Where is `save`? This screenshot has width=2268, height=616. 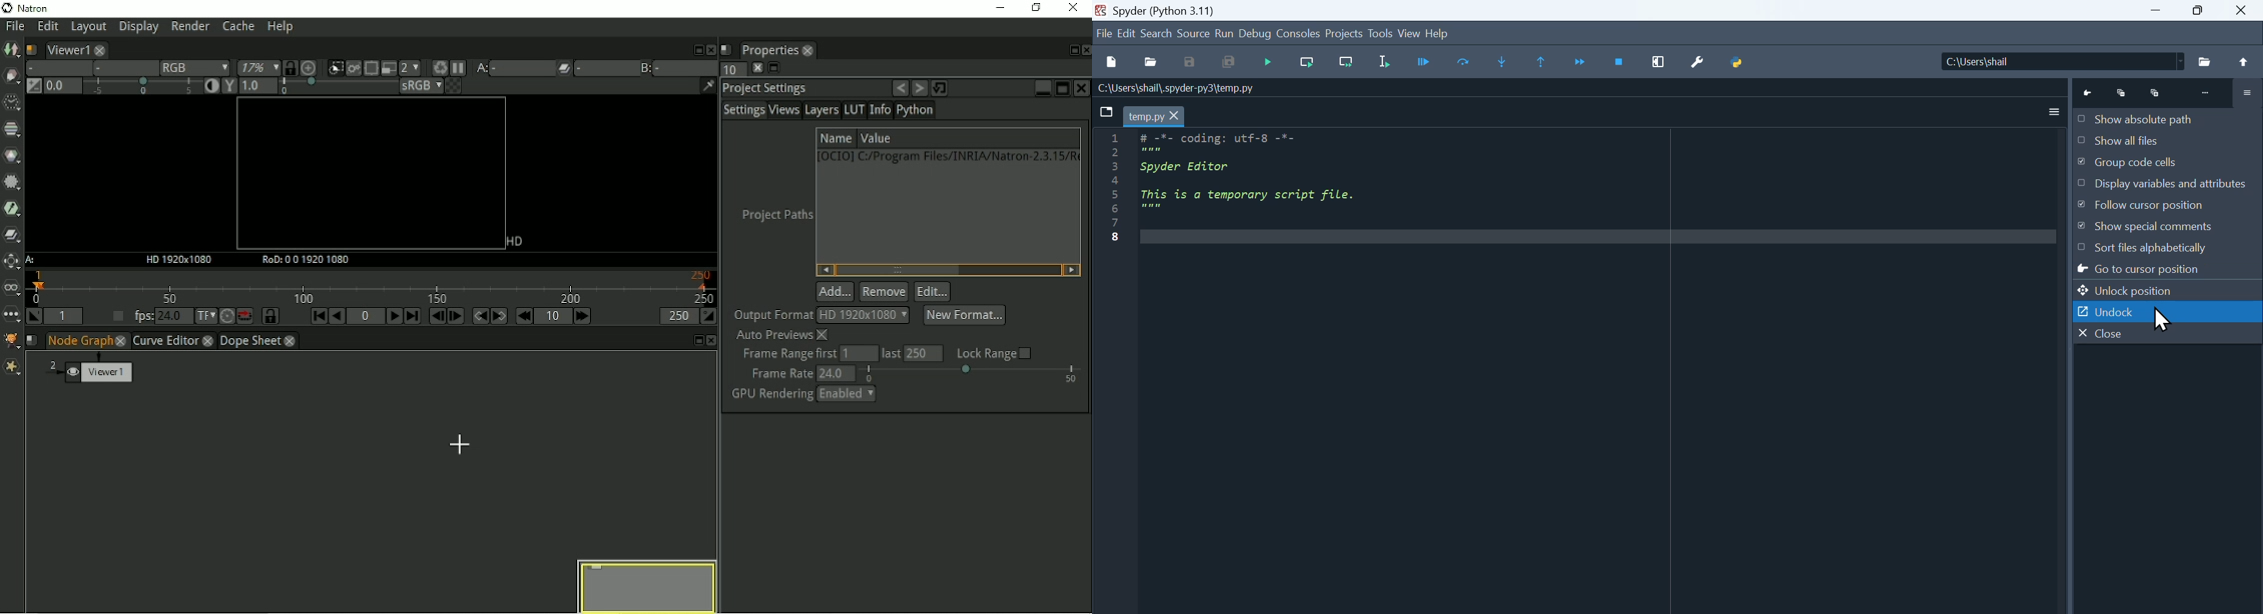
save is located at coordinates (1191, 62).